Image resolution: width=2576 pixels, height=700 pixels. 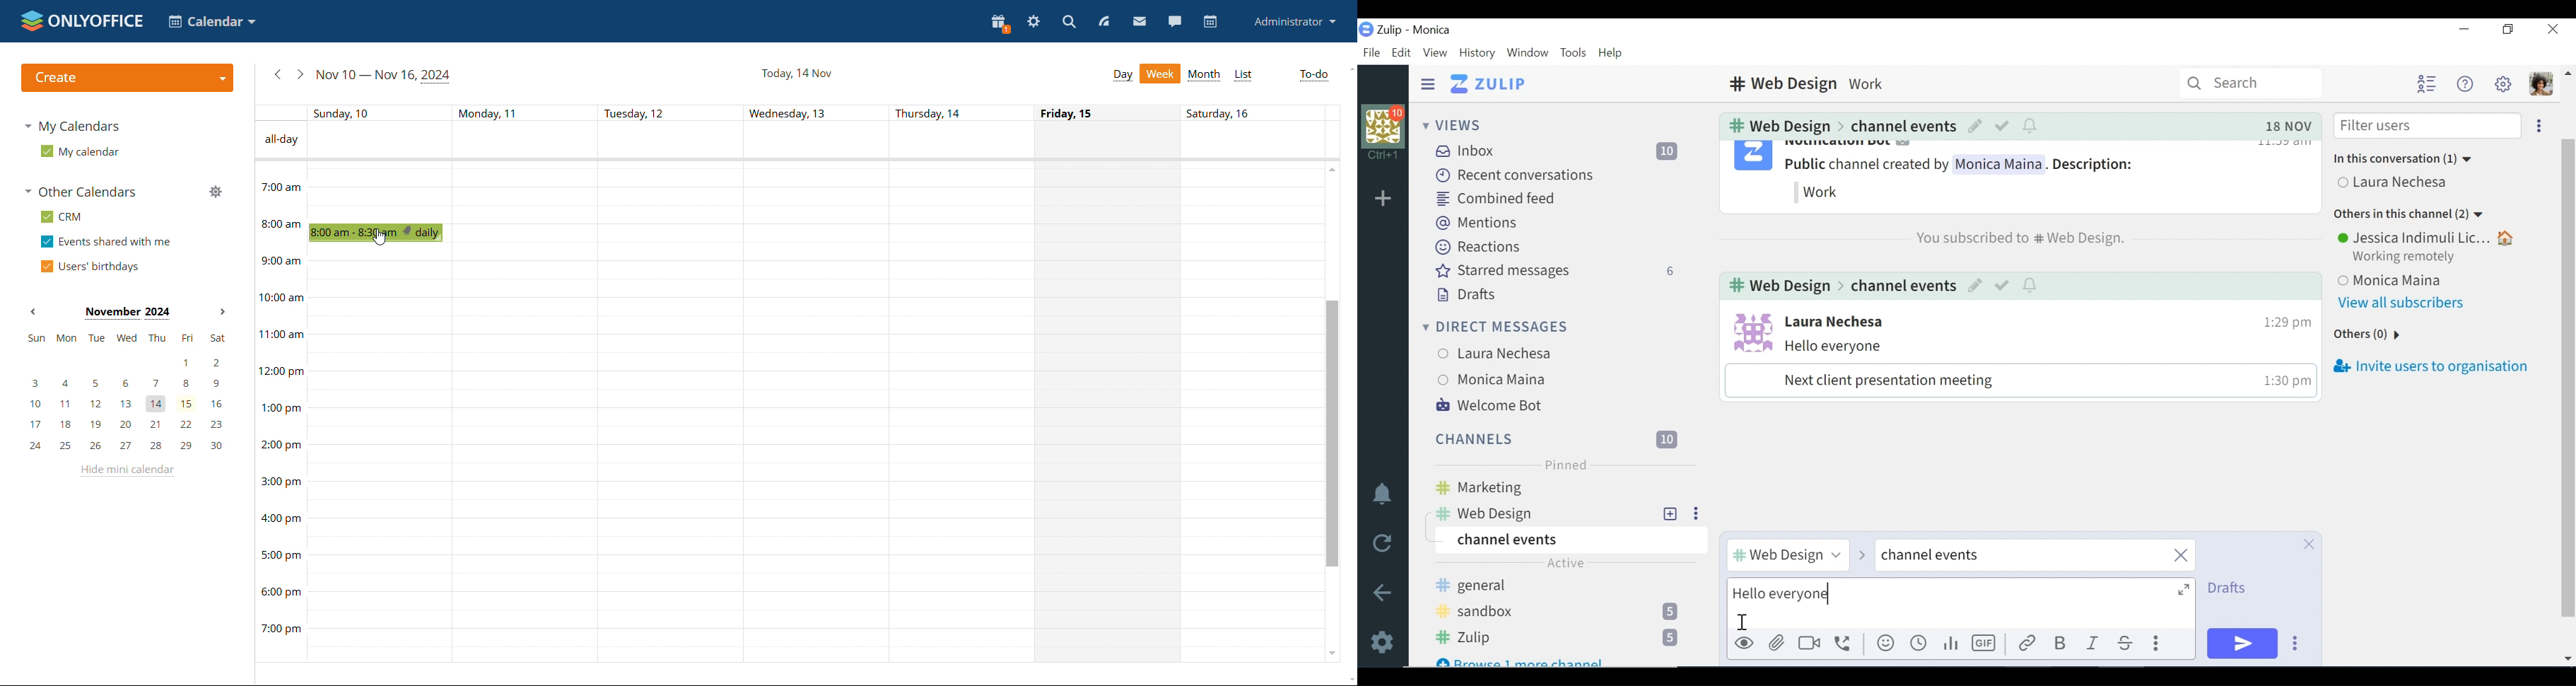 What do you see at coordinates (1140, 21) in the screenshot?
I see `mail` at bounding box center [1140, 21].